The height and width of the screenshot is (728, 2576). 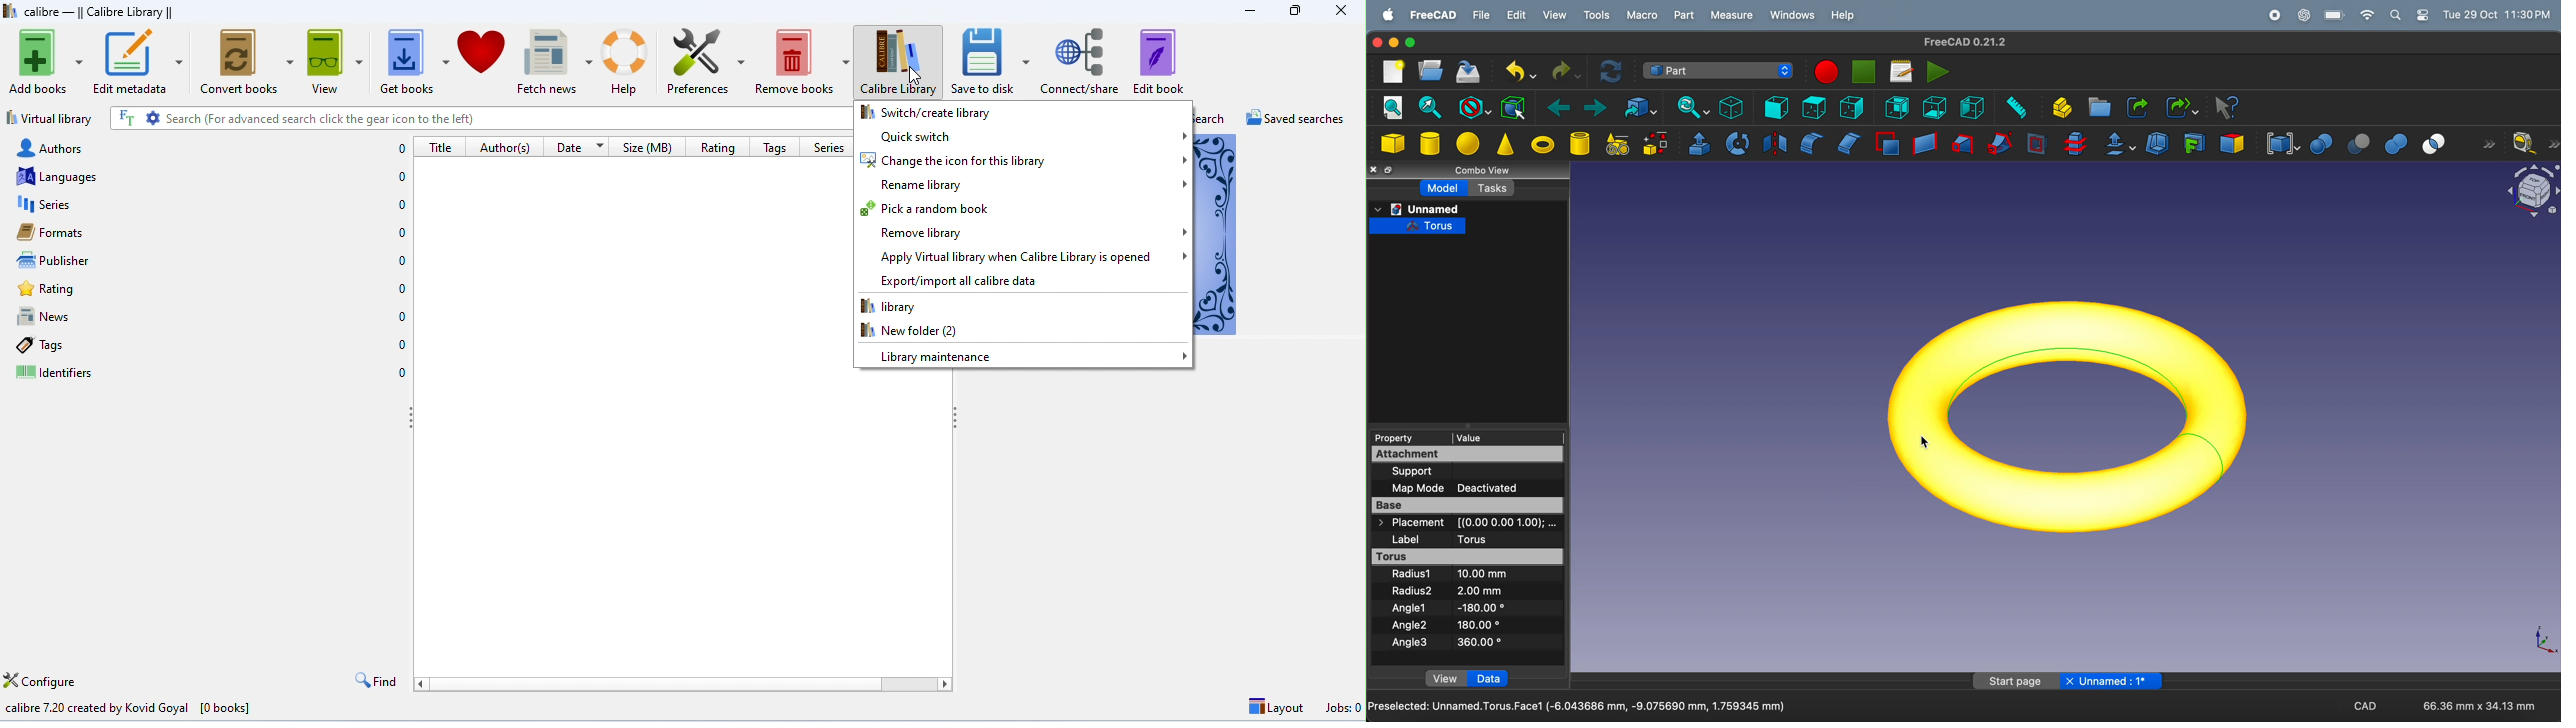 I want to click on date, so click(x=582, y=146).